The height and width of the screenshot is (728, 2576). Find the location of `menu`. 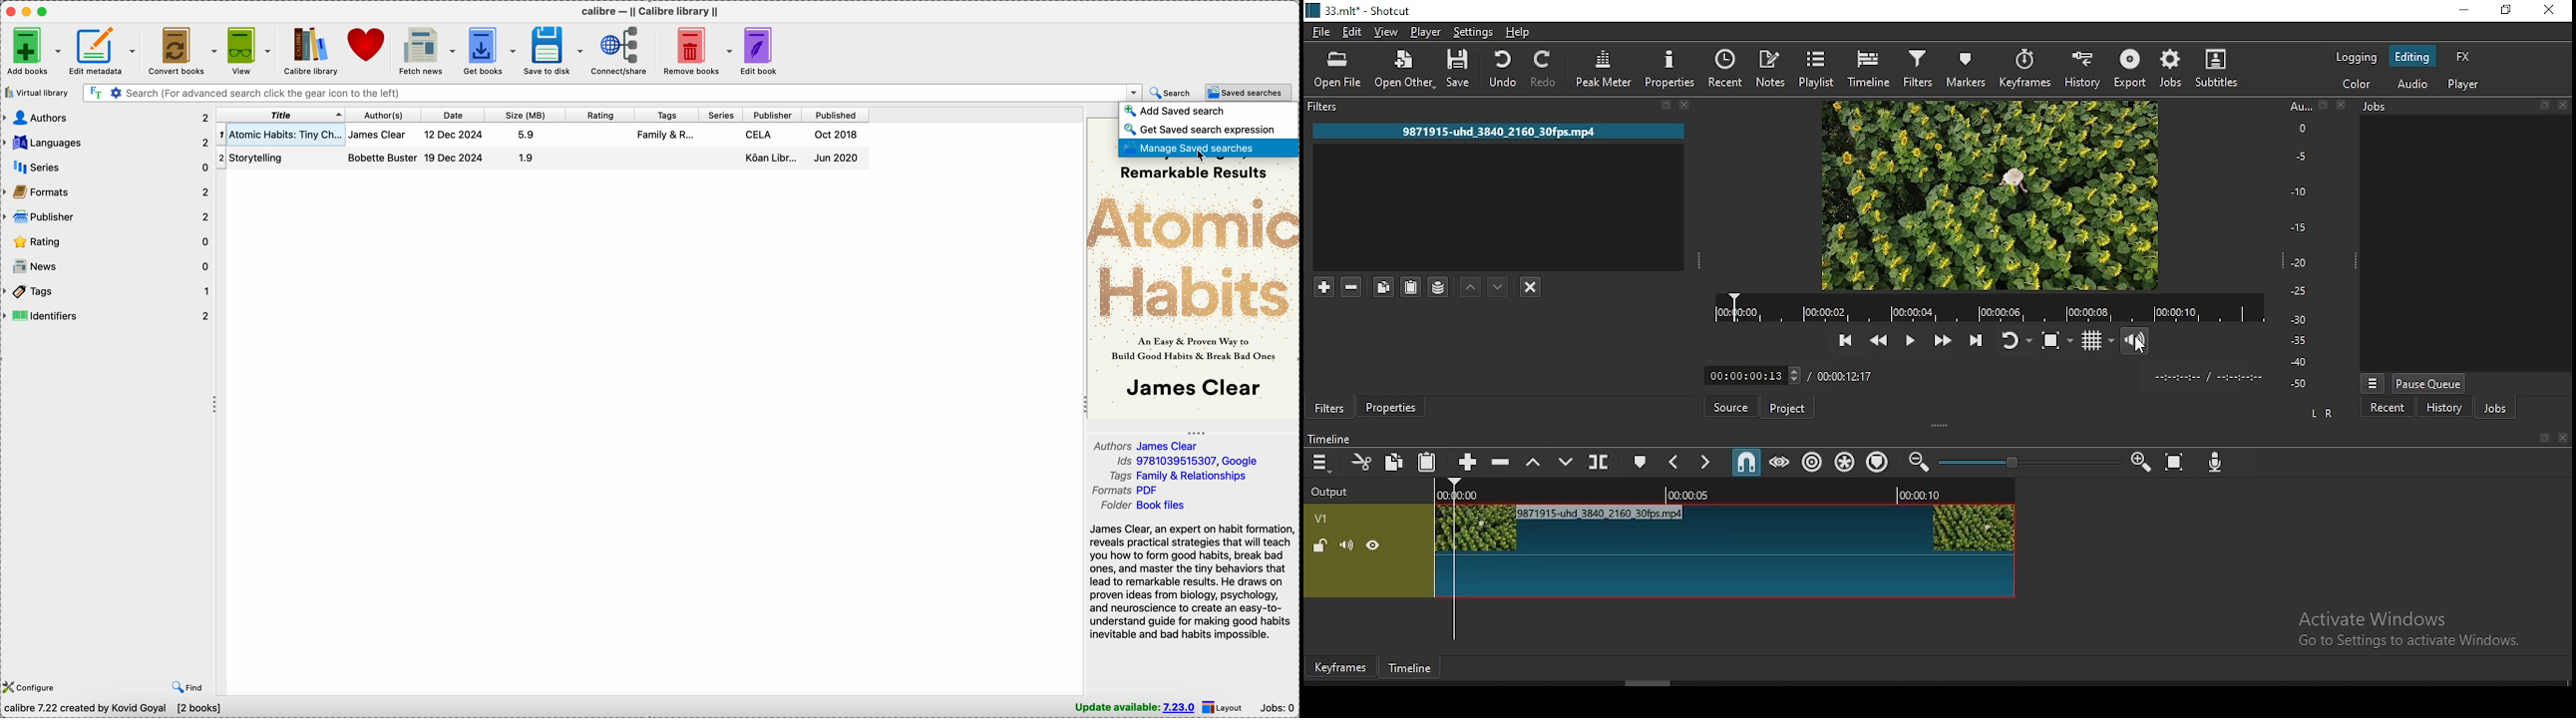

menu is located at coordinates (1322, 463).